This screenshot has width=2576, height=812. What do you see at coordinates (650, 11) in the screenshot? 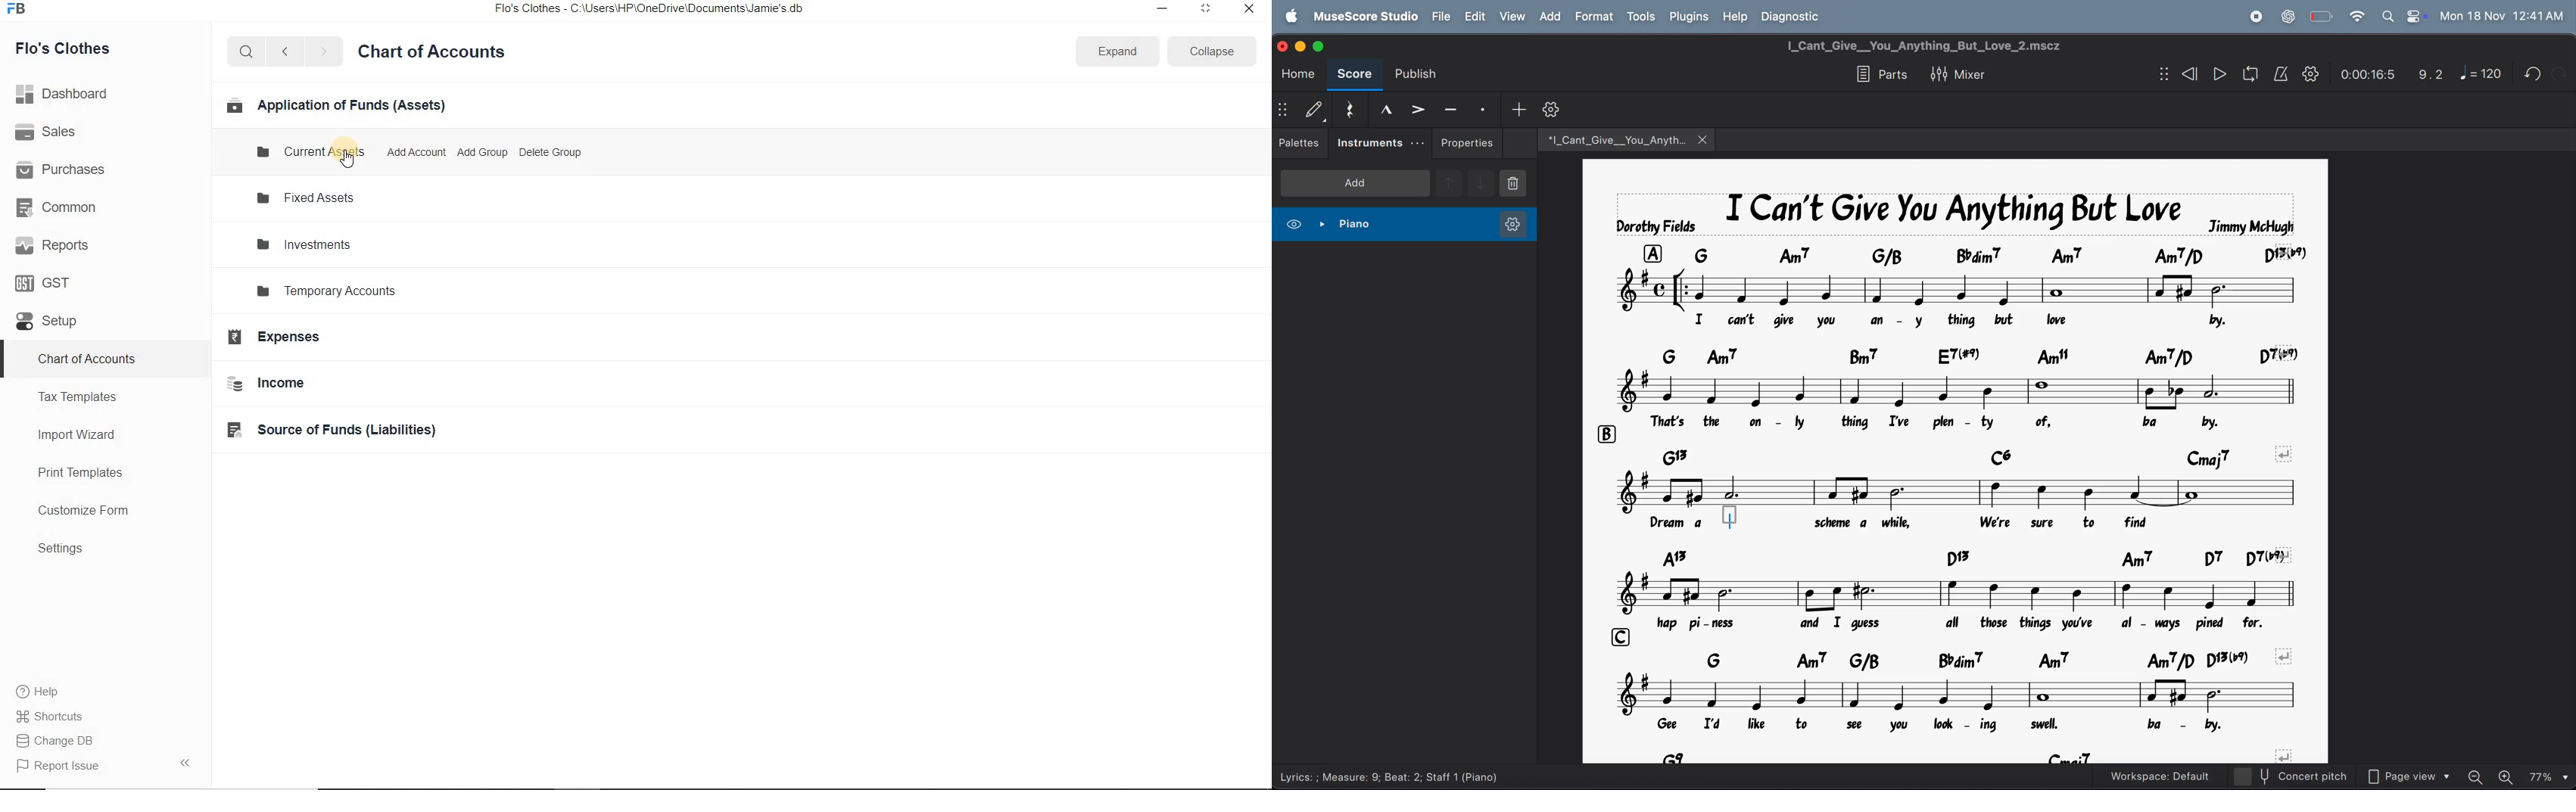
I see `Flo's Clothes - C:\Users\HP\OneDrive\Documents\Jamie's.db` at bounding box center [650, 11].